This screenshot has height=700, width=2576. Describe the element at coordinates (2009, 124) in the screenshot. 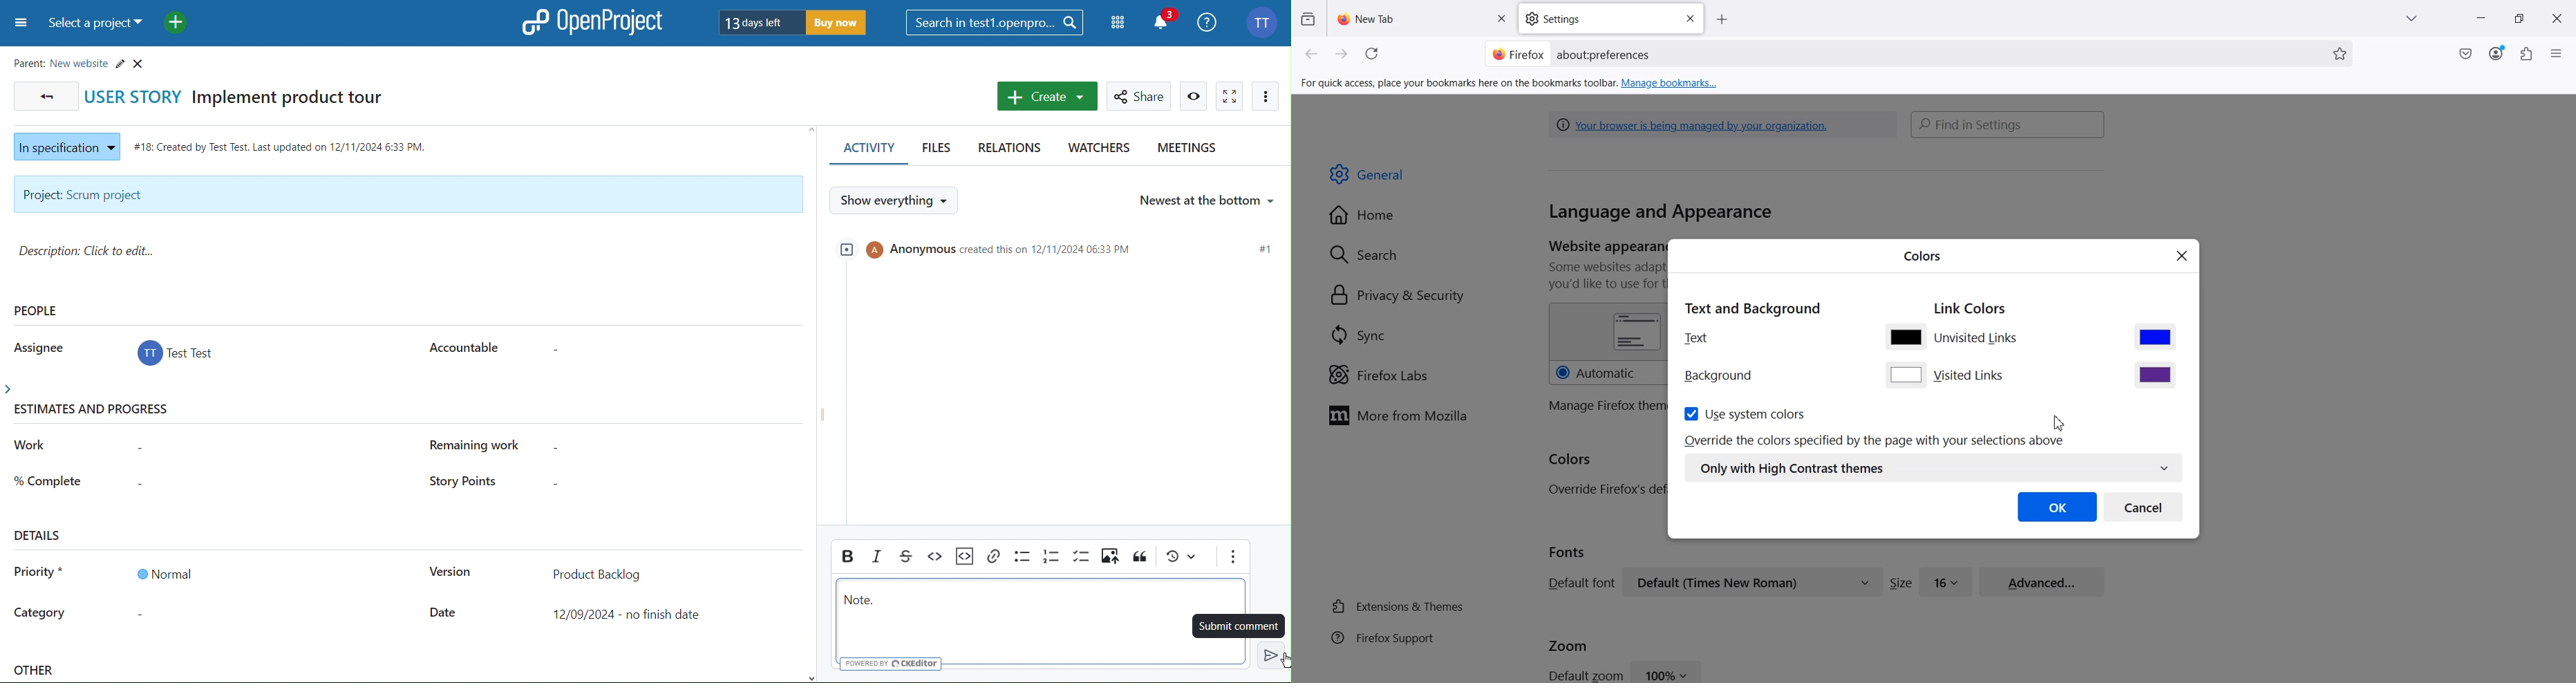

I see `Search Bar` at that location.